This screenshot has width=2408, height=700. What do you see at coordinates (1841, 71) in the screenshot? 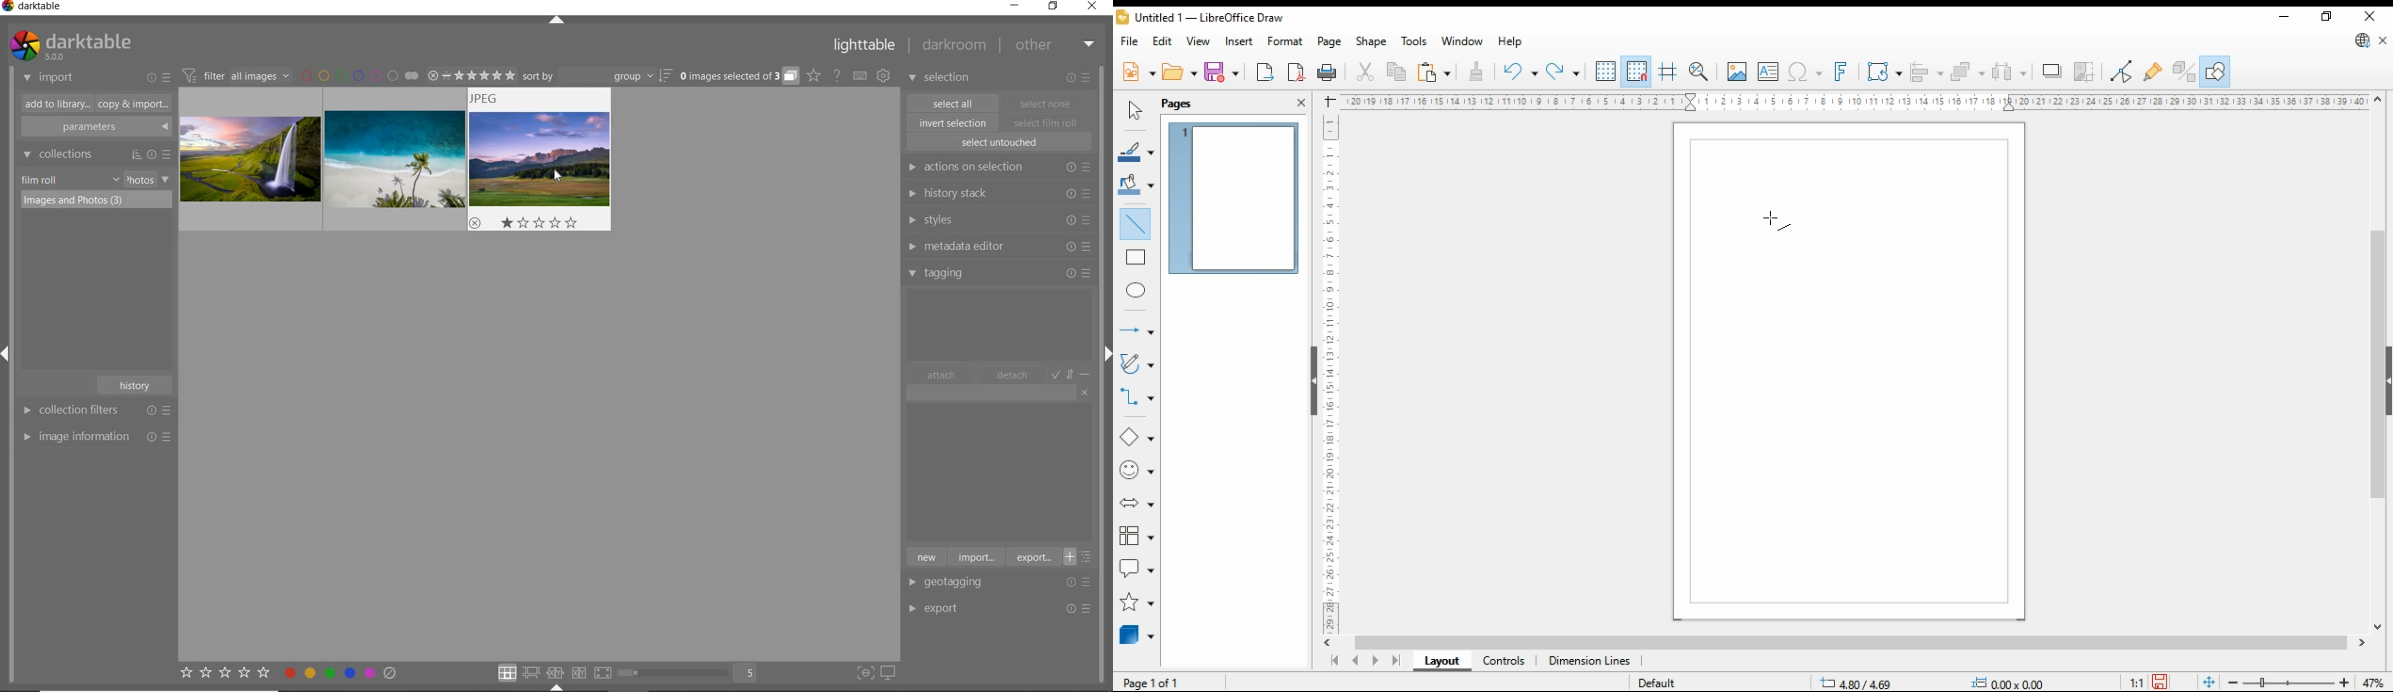
I see `insert fontwork text` at bounding box center [1841, 71].